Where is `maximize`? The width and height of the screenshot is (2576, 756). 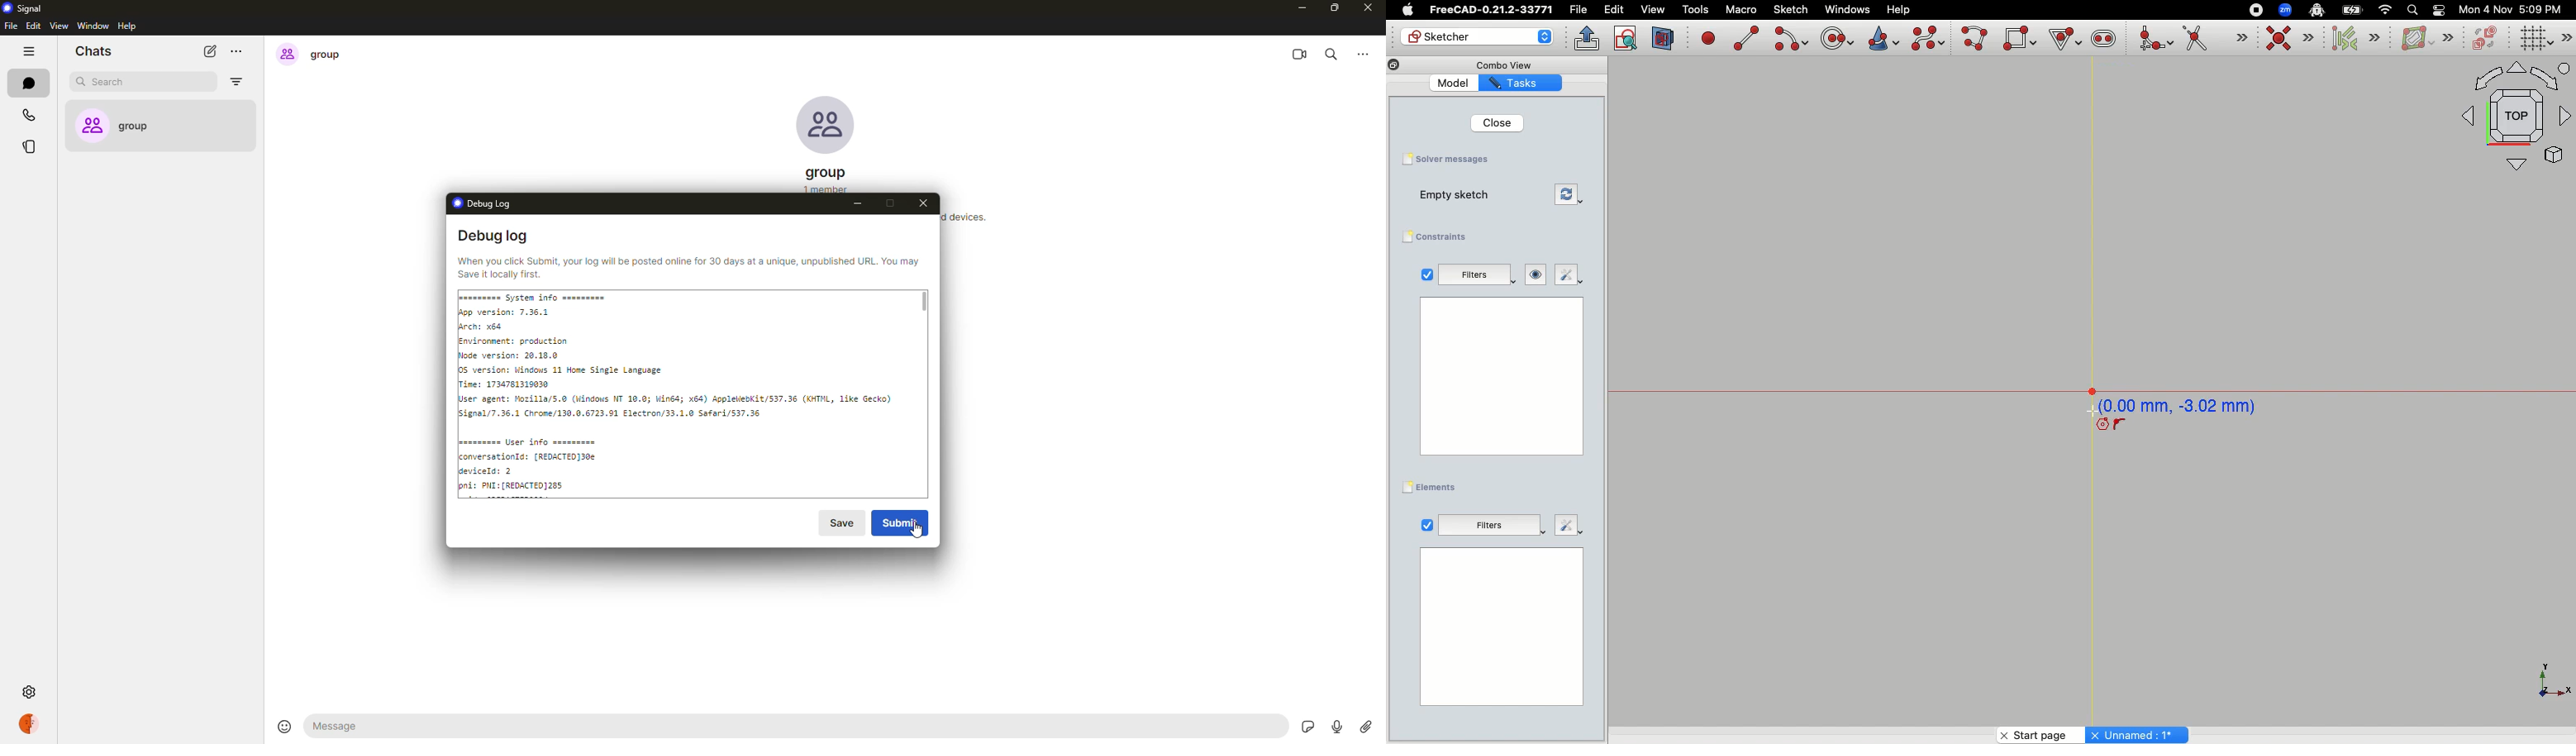
maximize is located at coordinates (1335, 9).